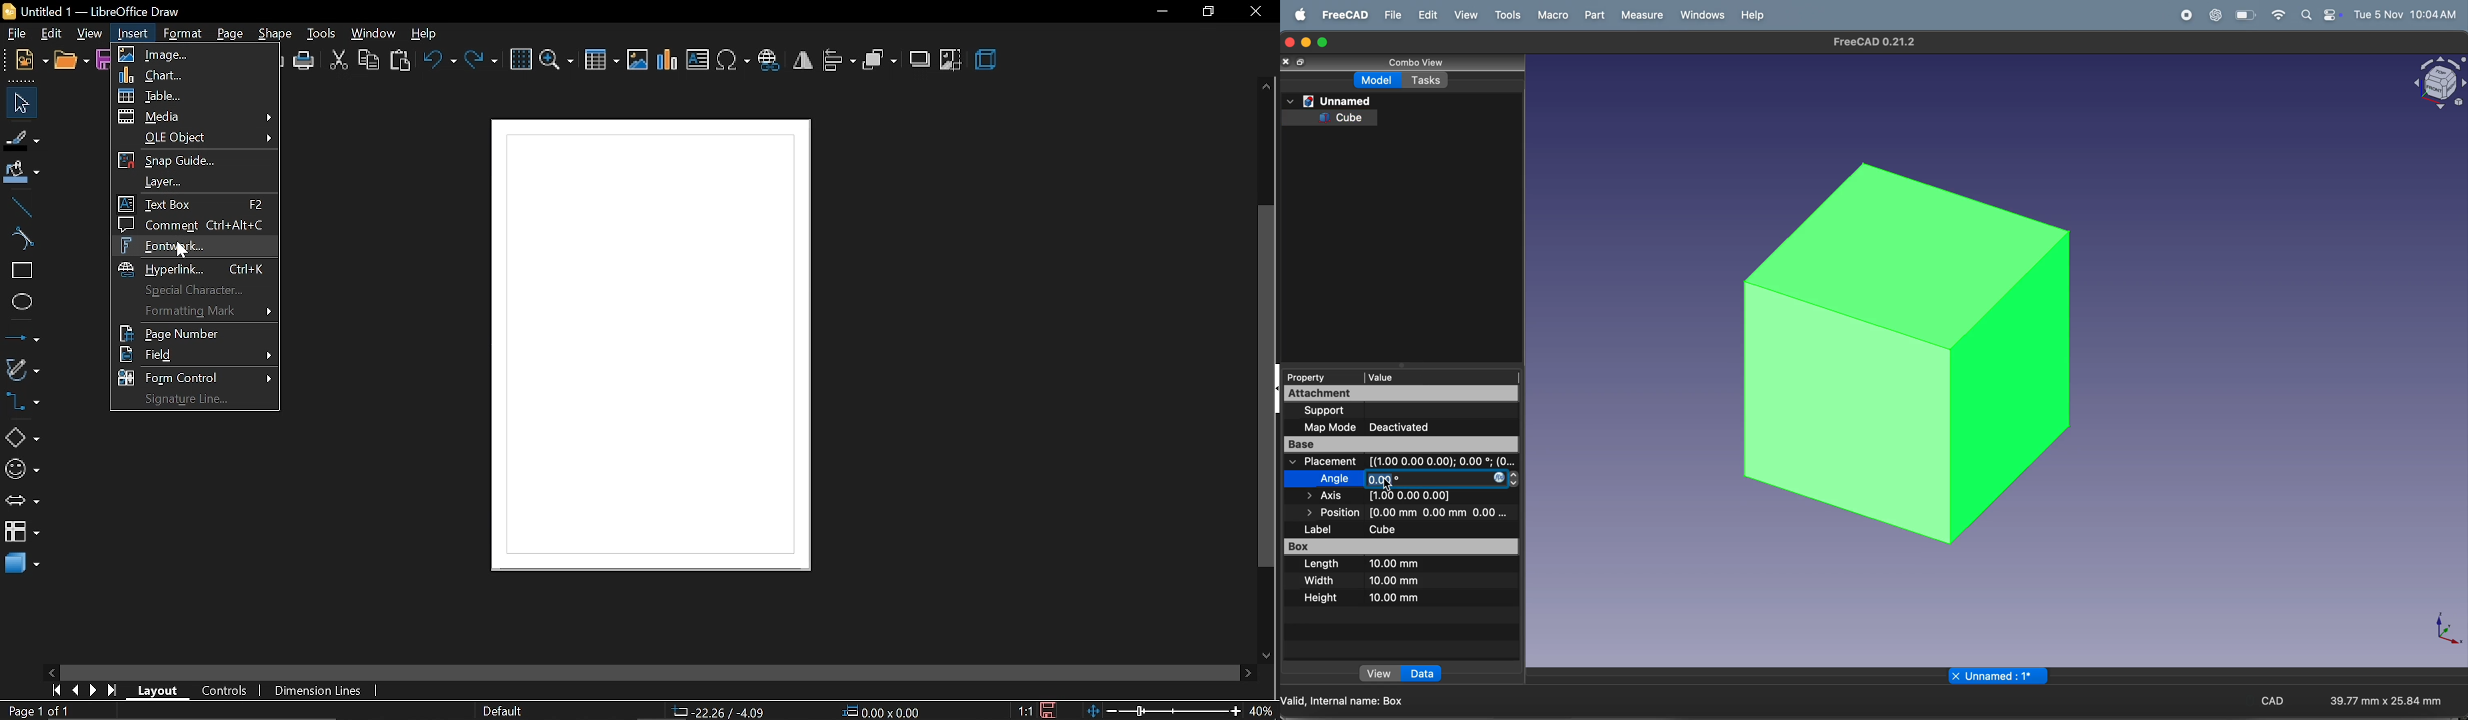  I want to click on curve, so click(18, 240).